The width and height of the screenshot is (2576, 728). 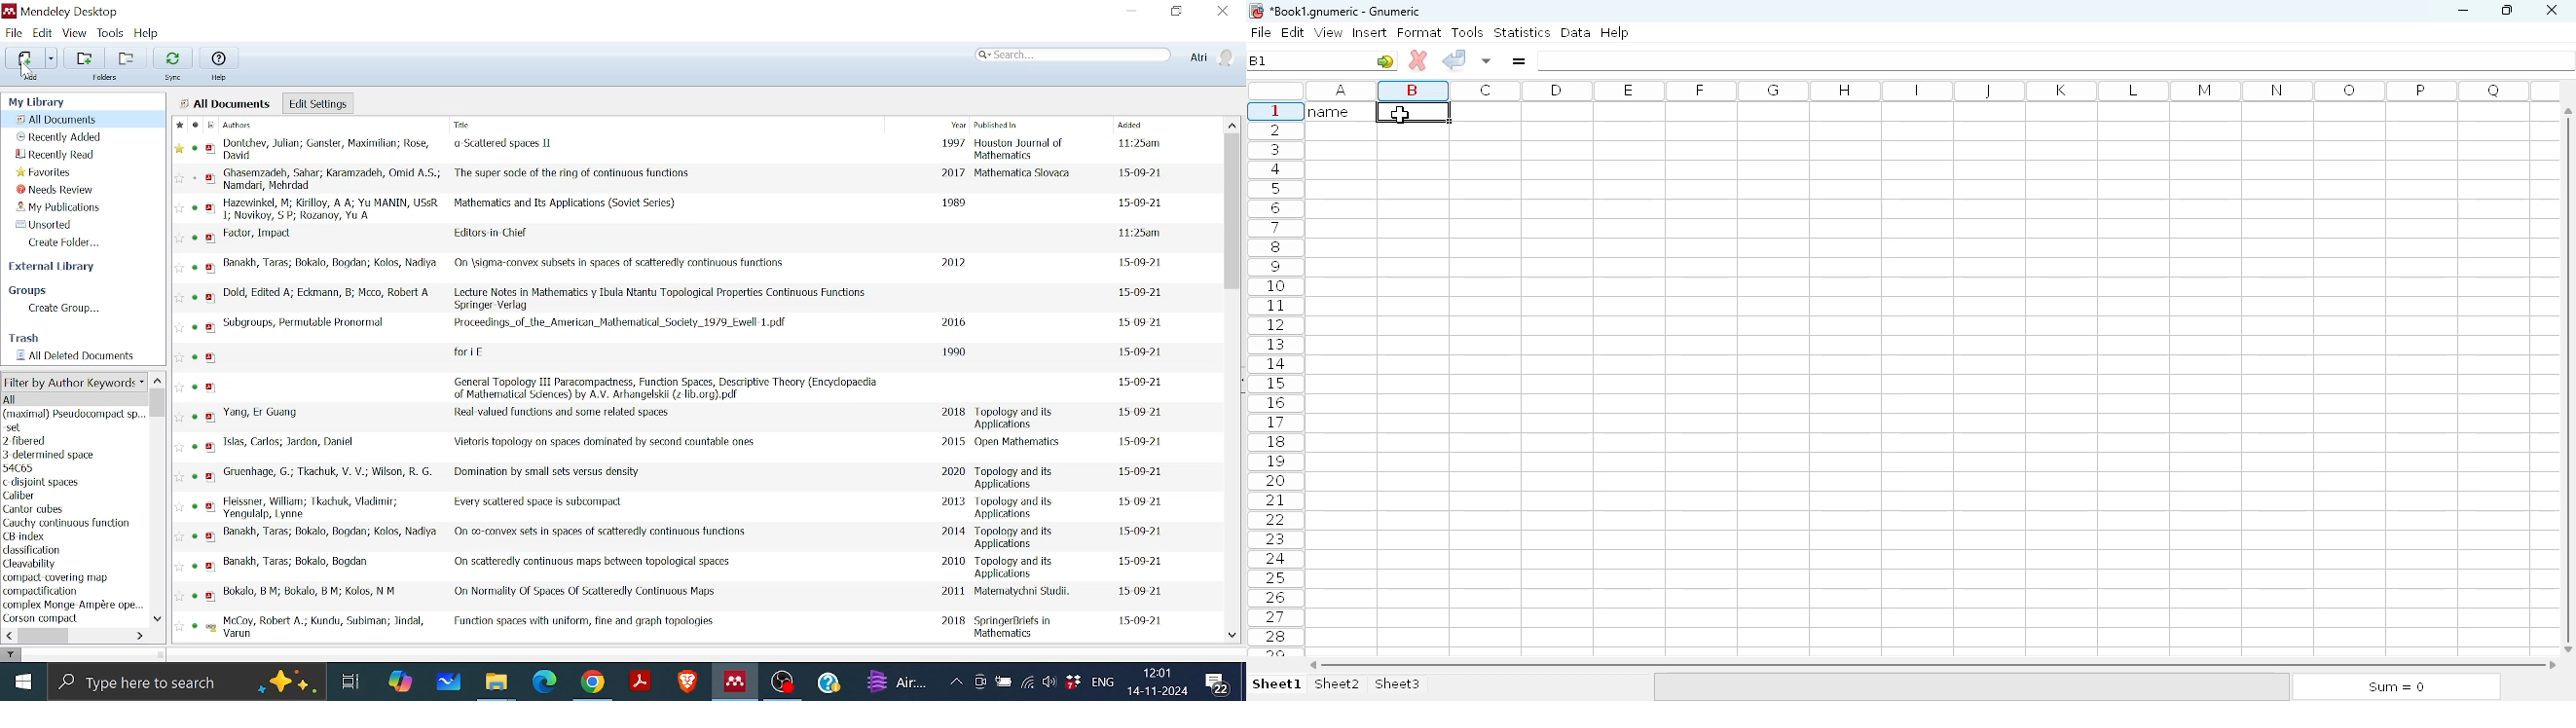 What do you see at coordinates (311, 590) in the screenshot?
I see `Author` at bounding box center [311, 590].